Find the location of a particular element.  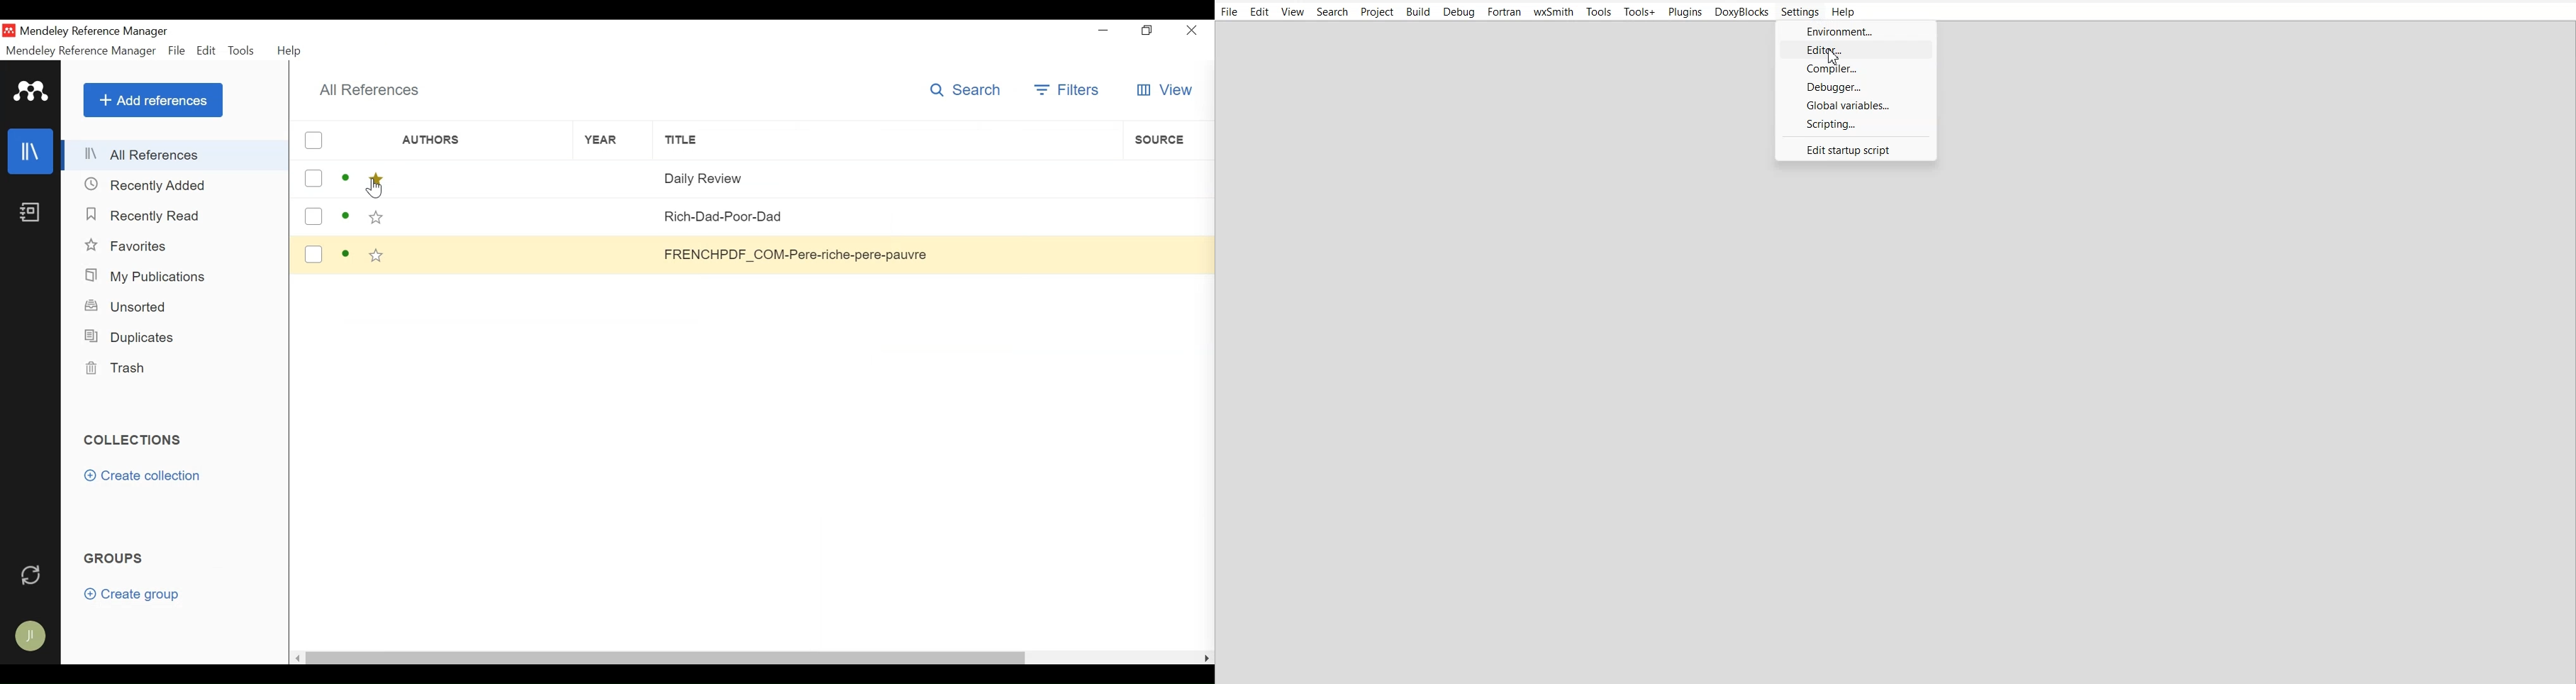

Authors is located at coordinates (476, 140).